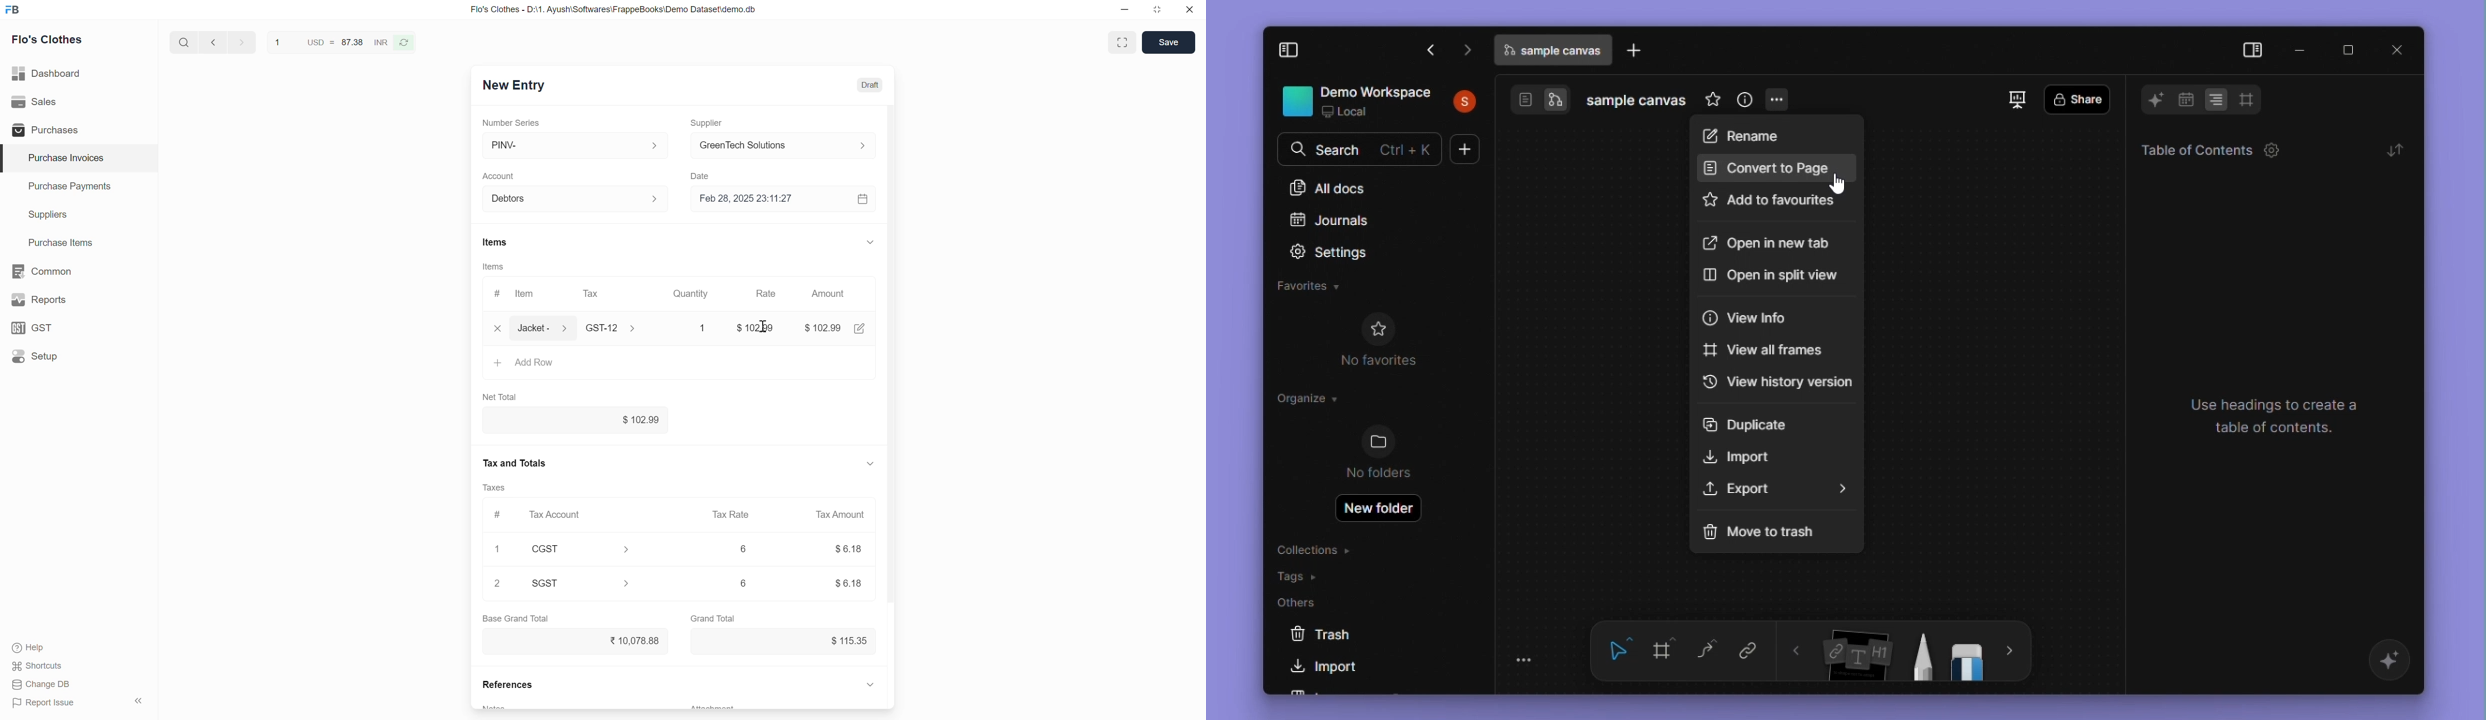  Describe the element at coordinates (2286, 418) in the screenshot. I see `text` at that location.